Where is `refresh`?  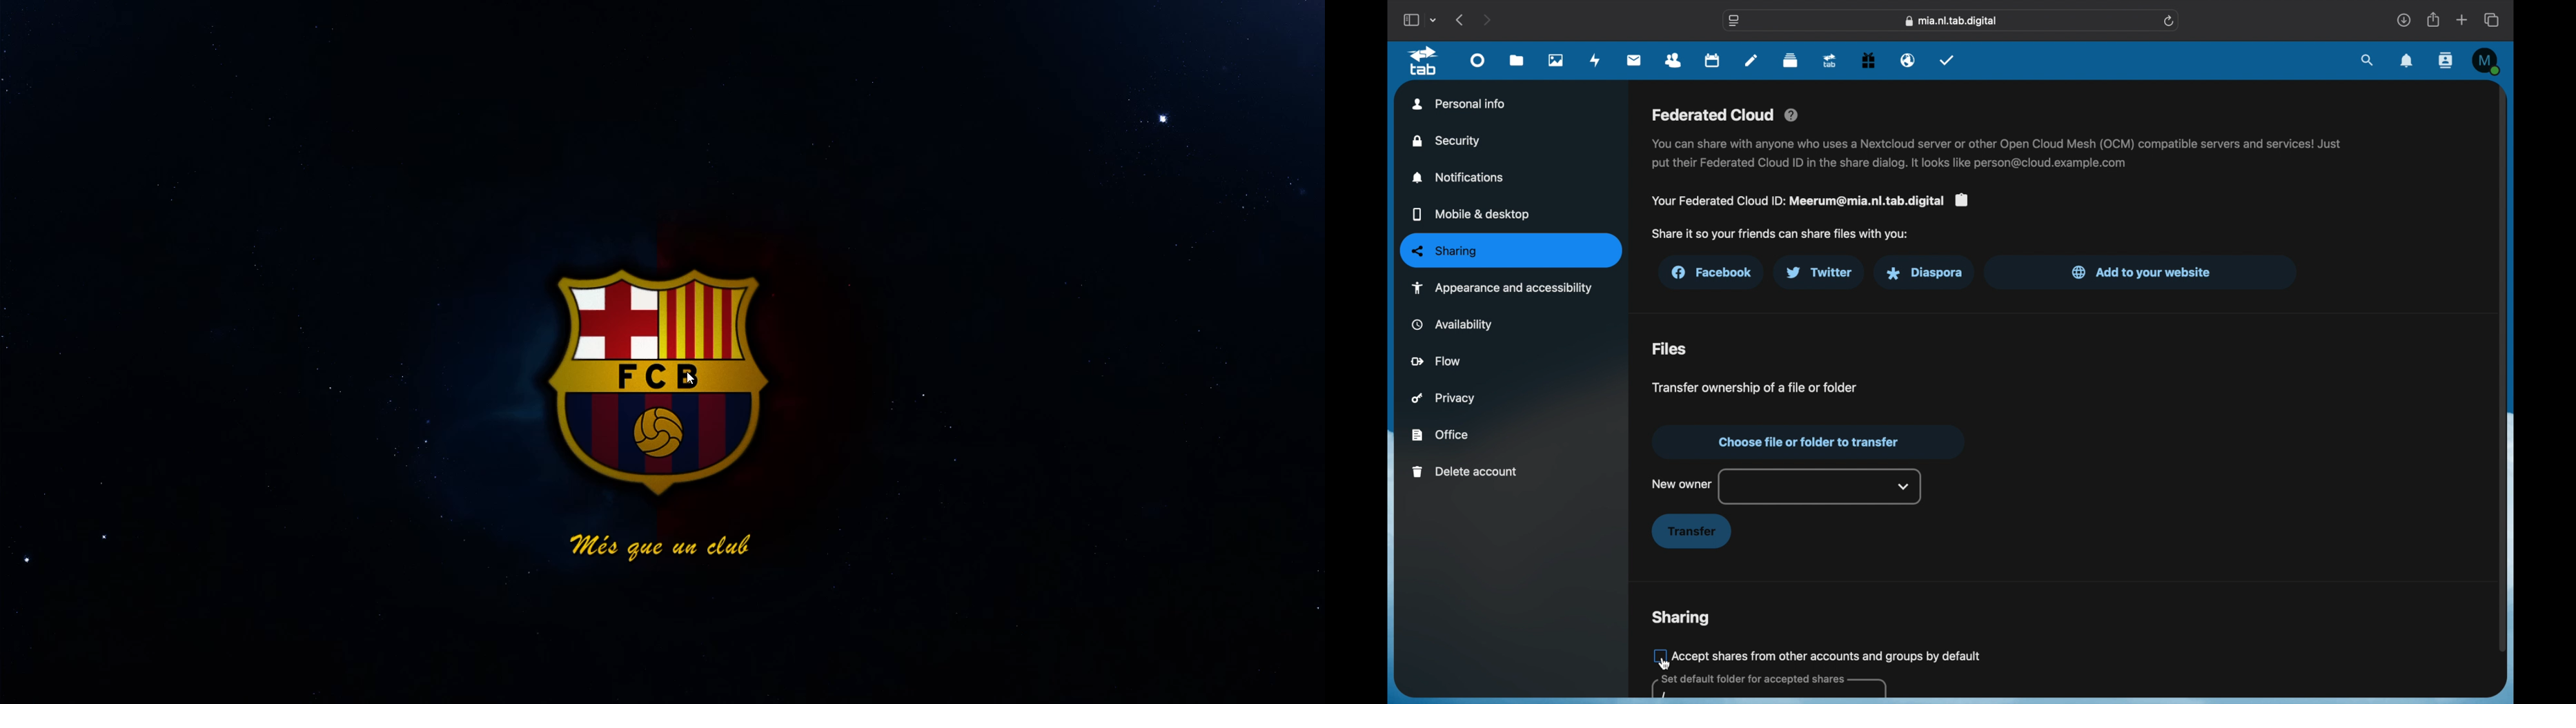 refresh is located at coordinates (2170, 21).